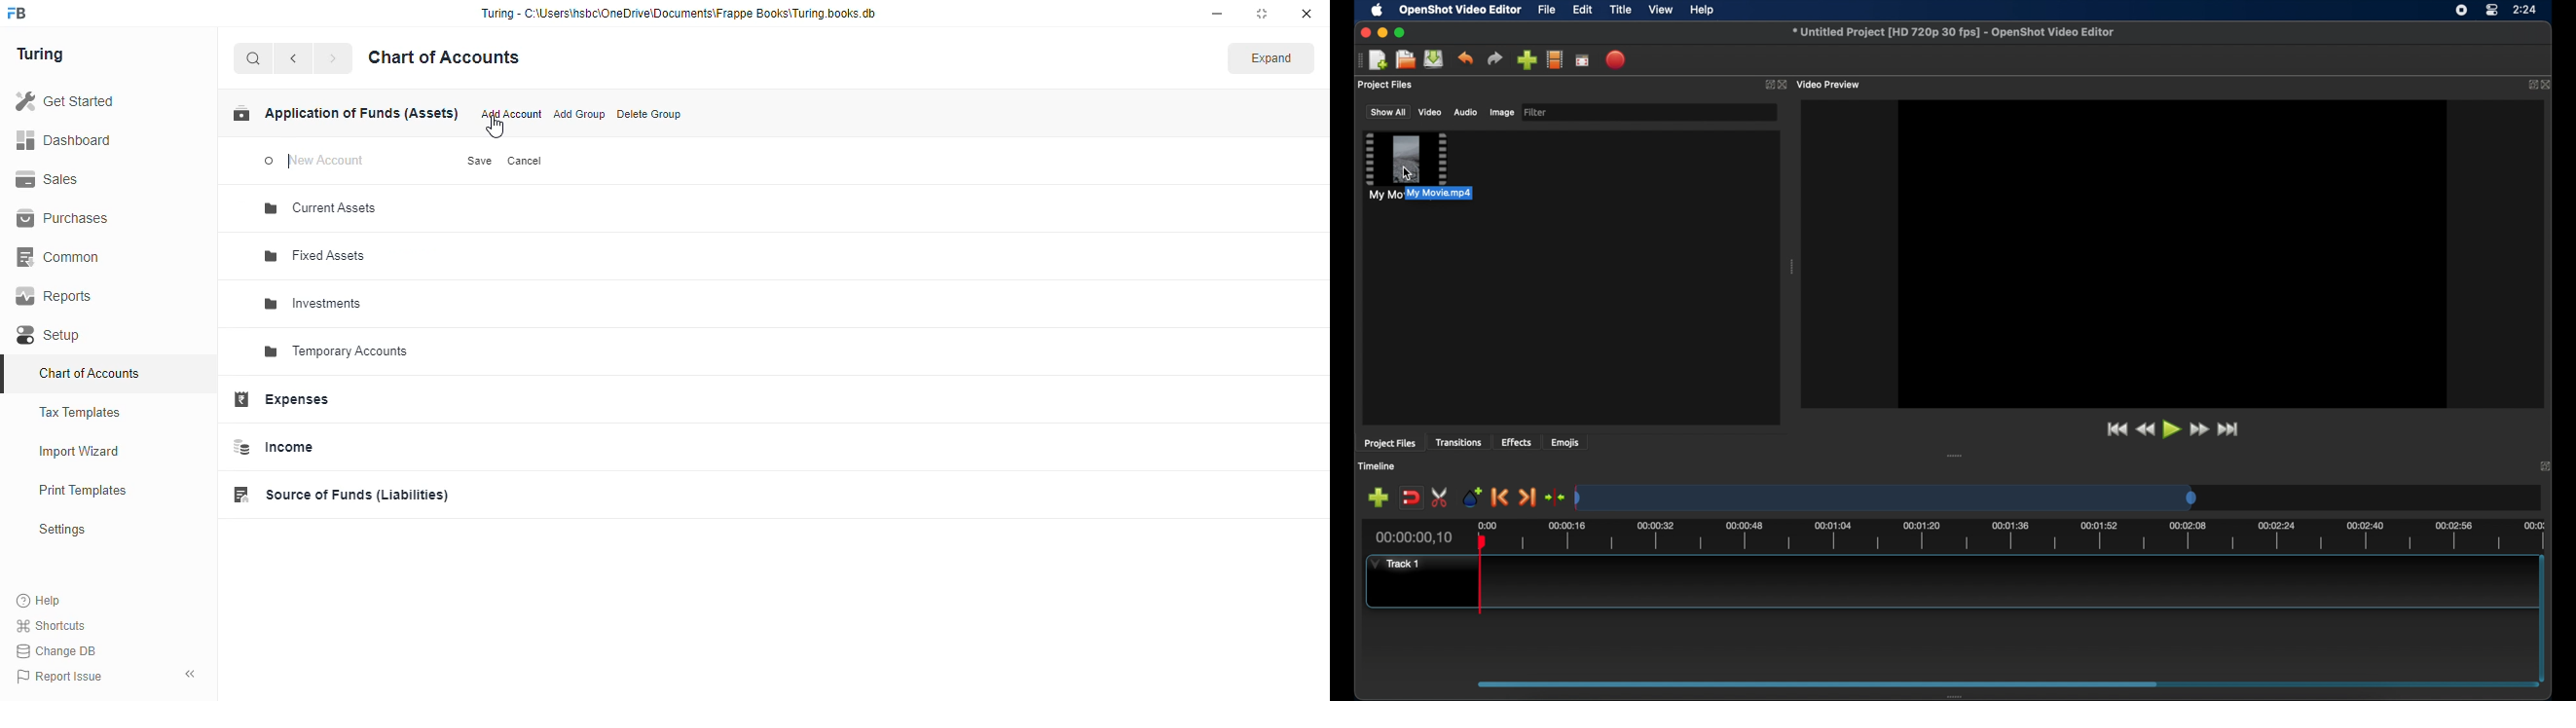 This screenshot has height=728, width=2576. Describe the element at coordinates (1556, 497) in the screenshot. I see `center playhead on the timeline` at that location.